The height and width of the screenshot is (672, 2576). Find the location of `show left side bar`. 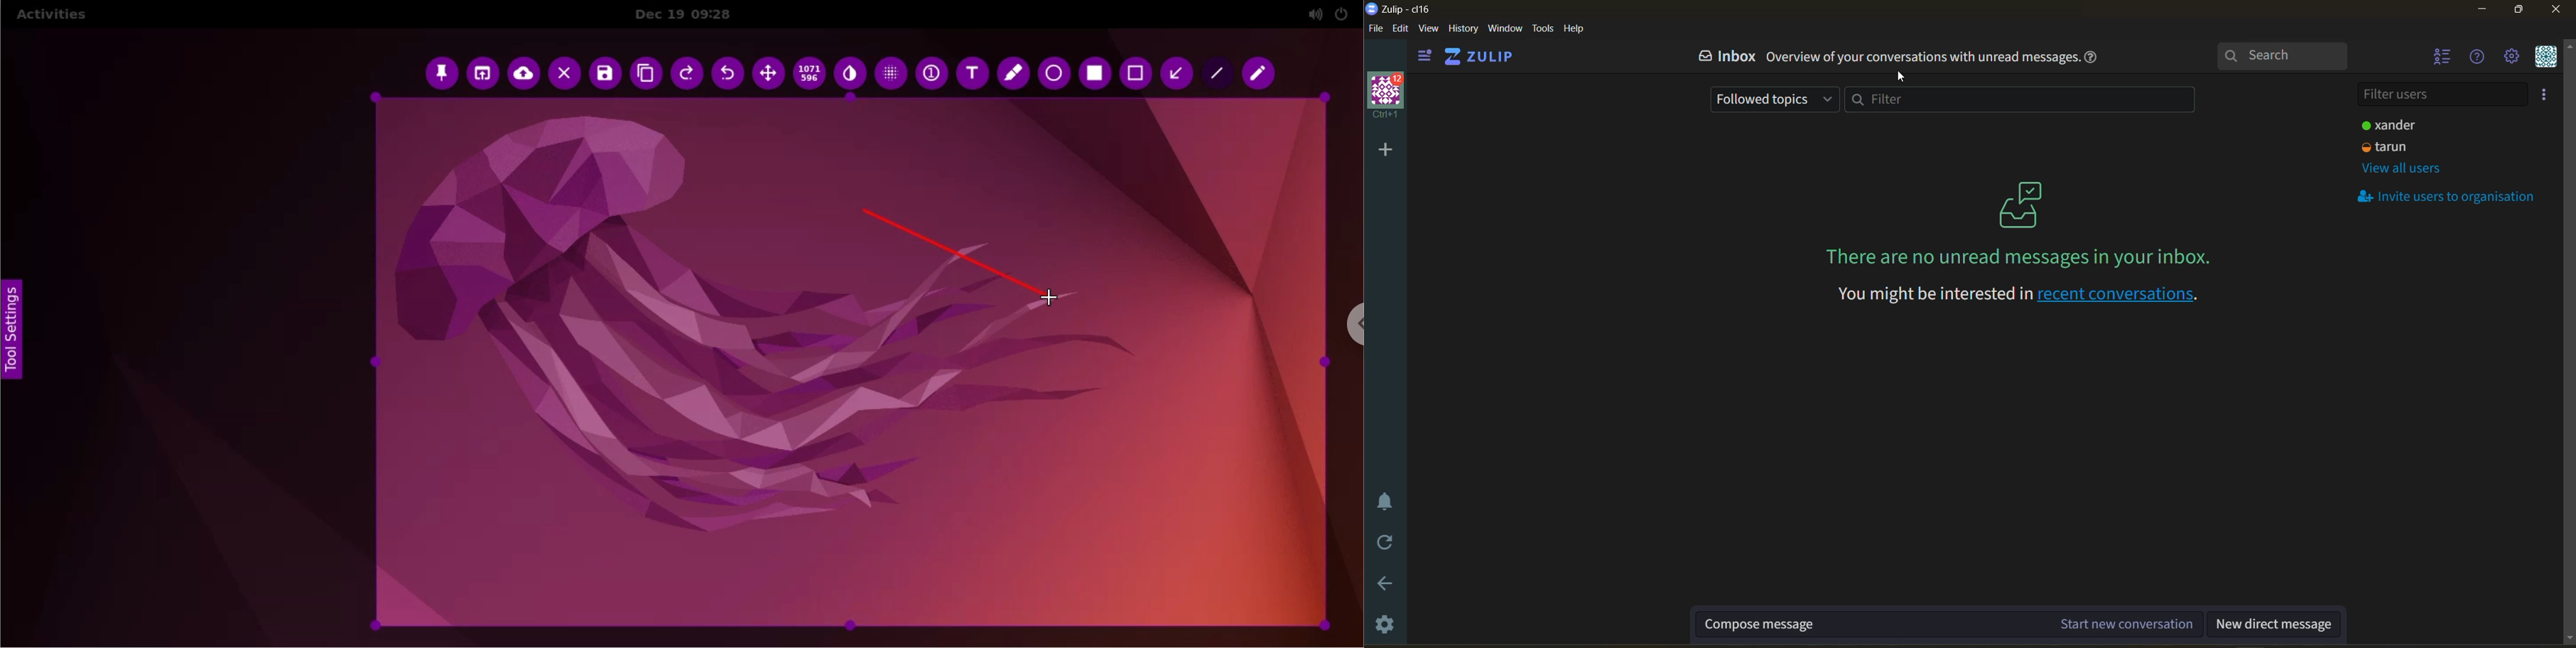

show left side bar is located at coordinates (1427, 54).